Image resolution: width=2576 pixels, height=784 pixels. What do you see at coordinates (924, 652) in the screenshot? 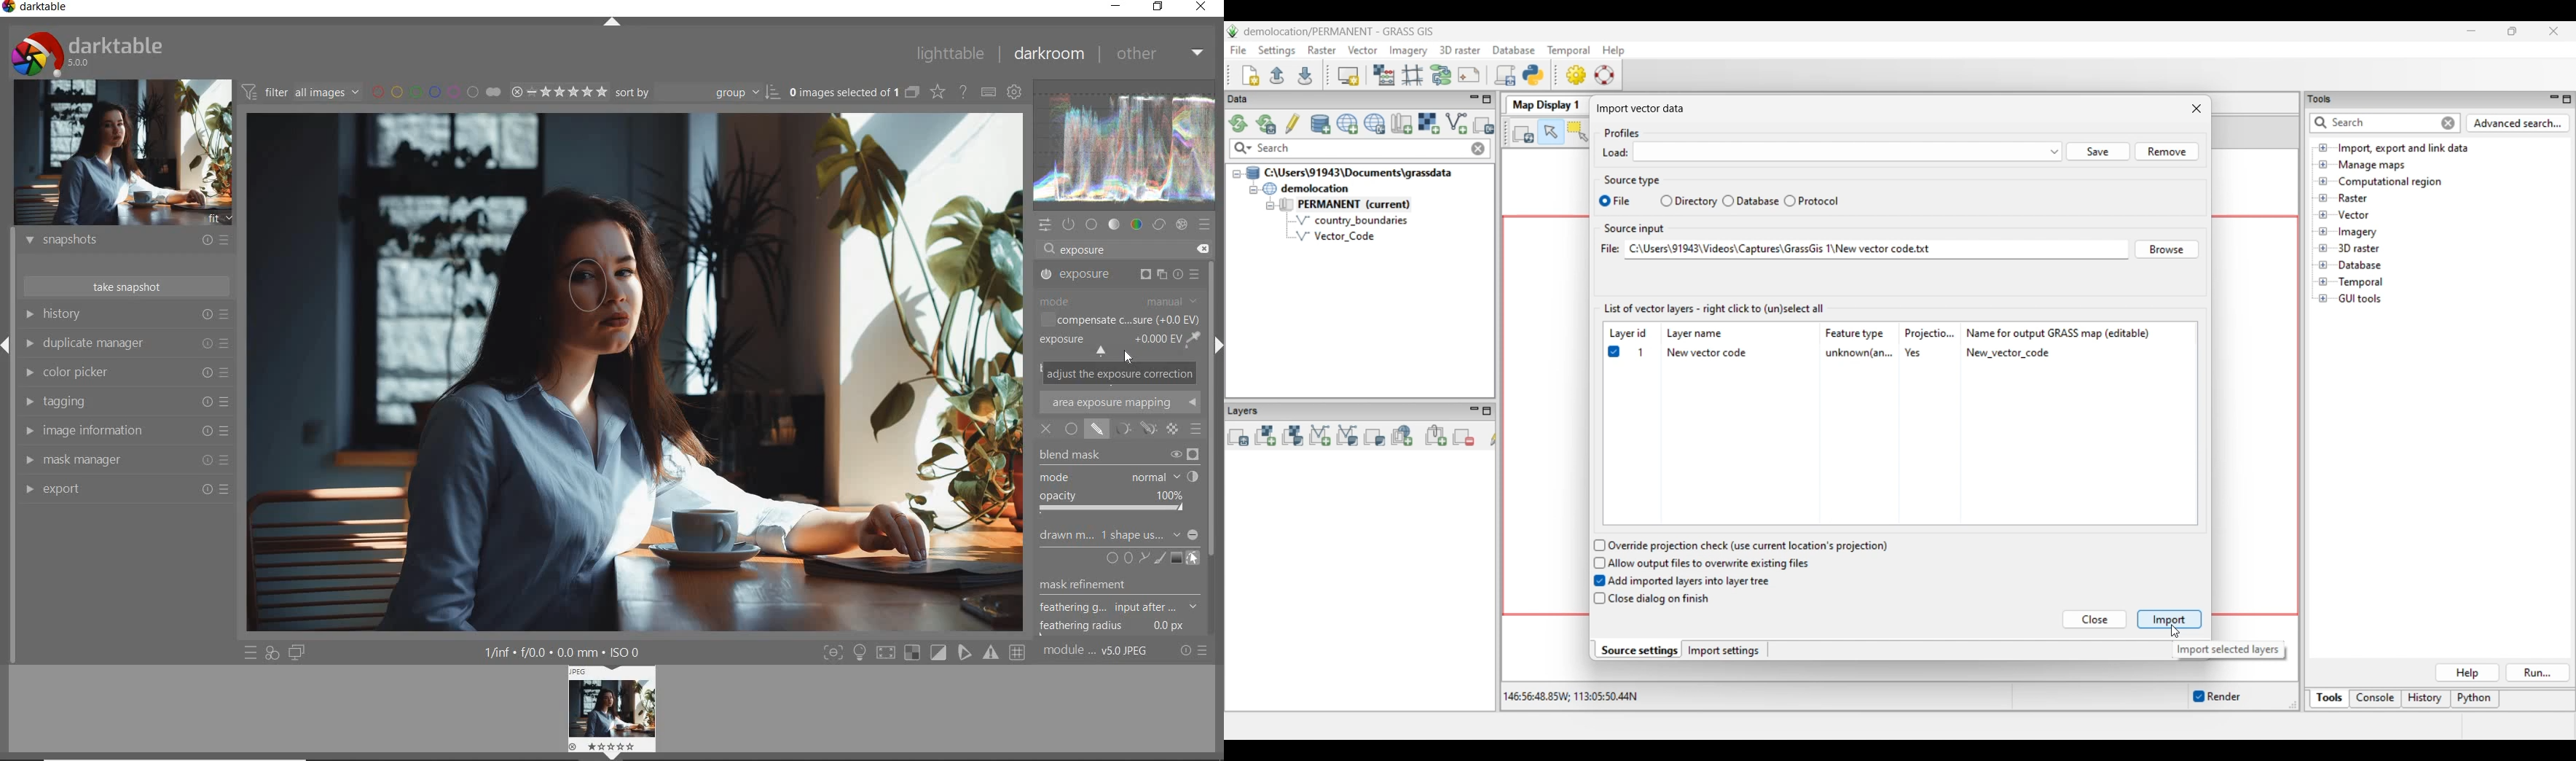
I see `toggle modes` at bounding box center [924, 652].